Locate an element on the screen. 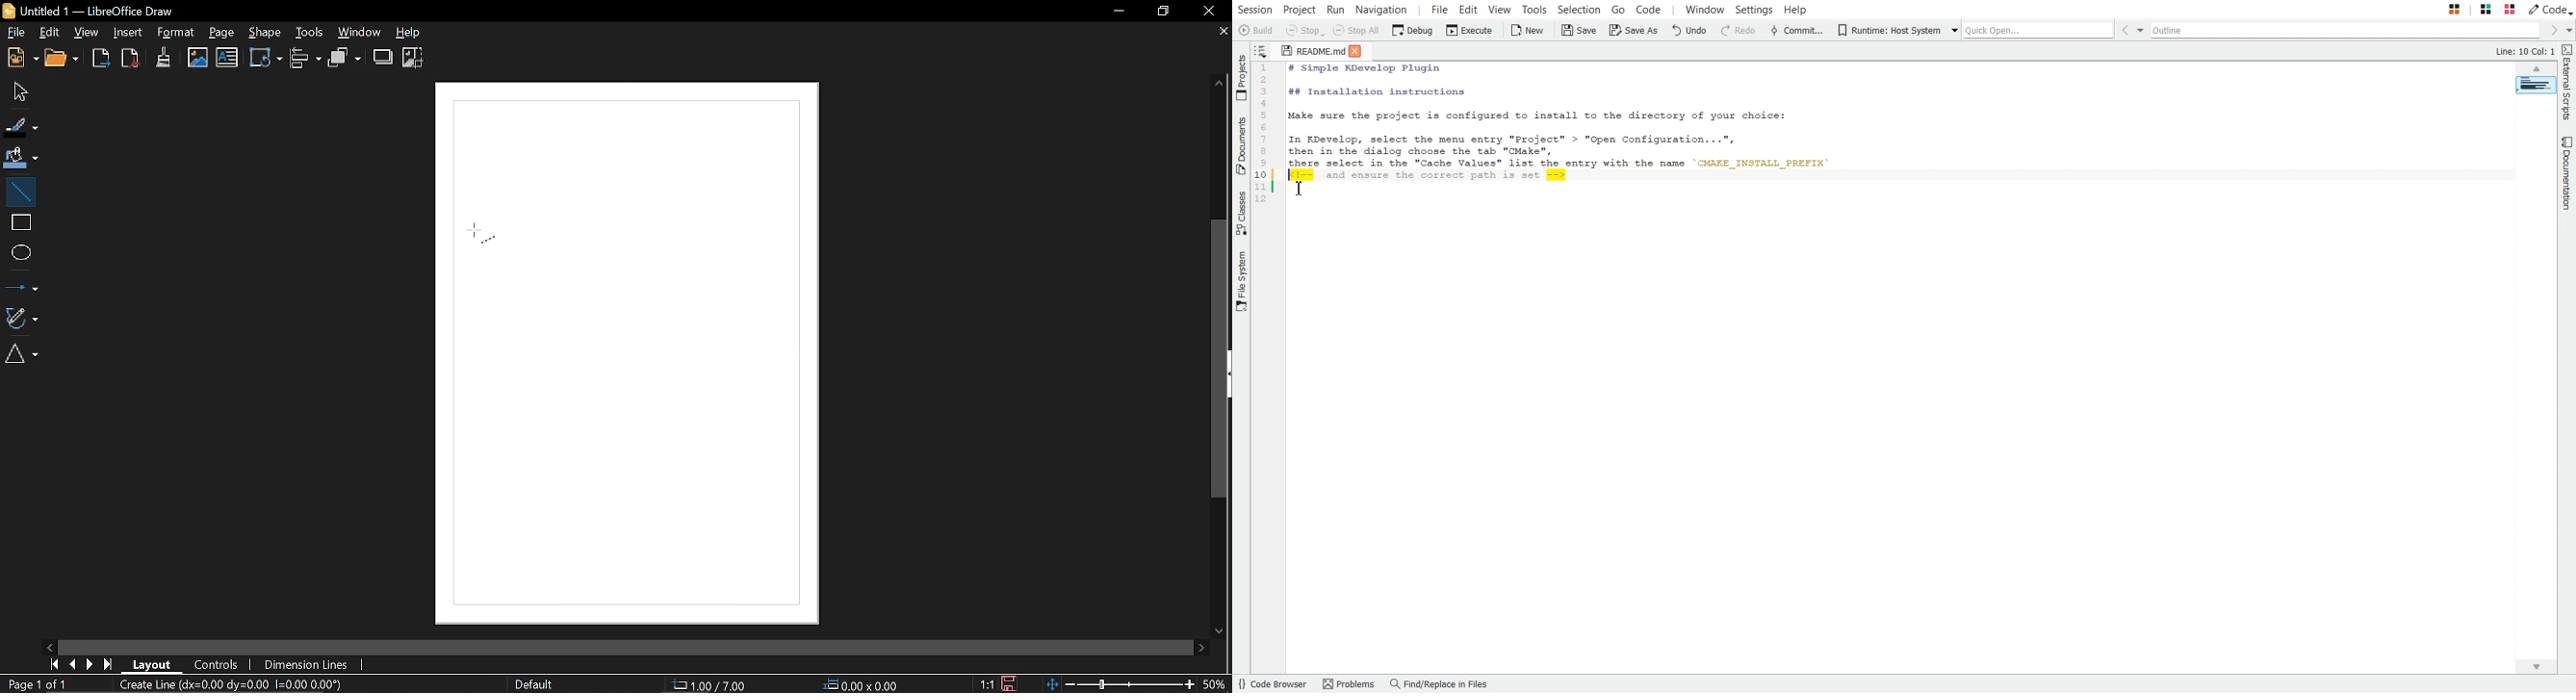 The width and height of the screenshot is (2576, 700). Fill color is located at coordinates (21, 157).